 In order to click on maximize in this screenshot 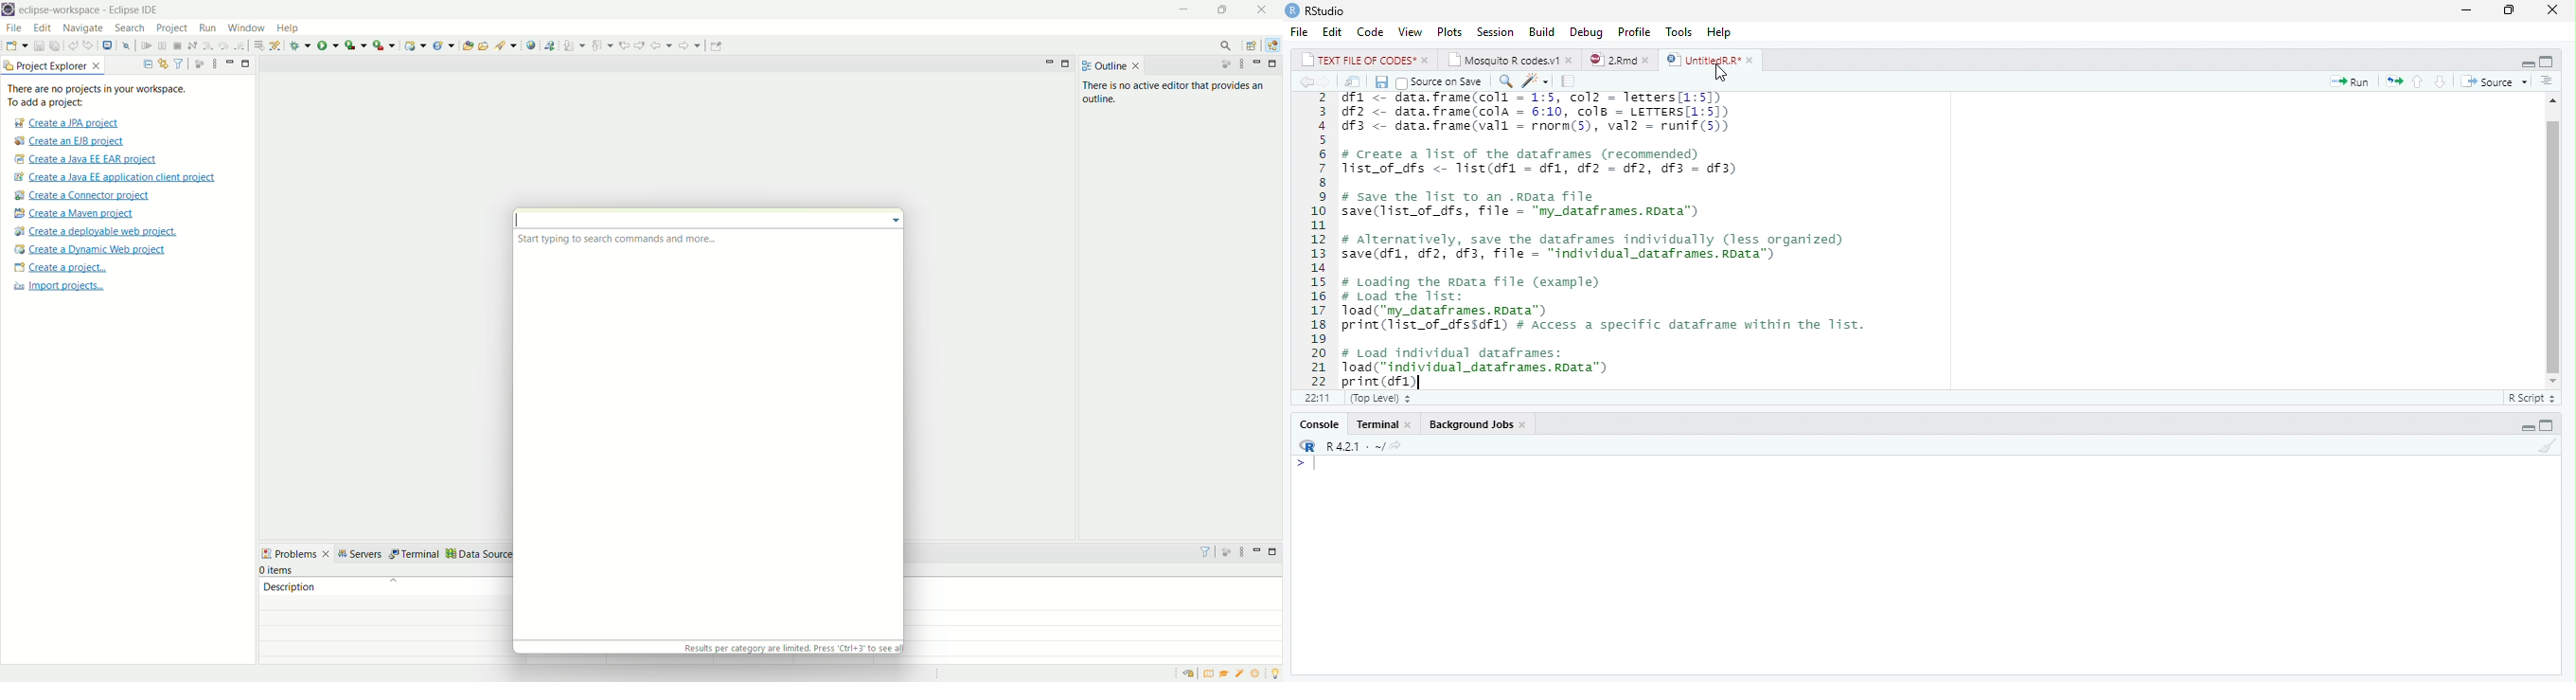, I will do `click(1275, 63)`.